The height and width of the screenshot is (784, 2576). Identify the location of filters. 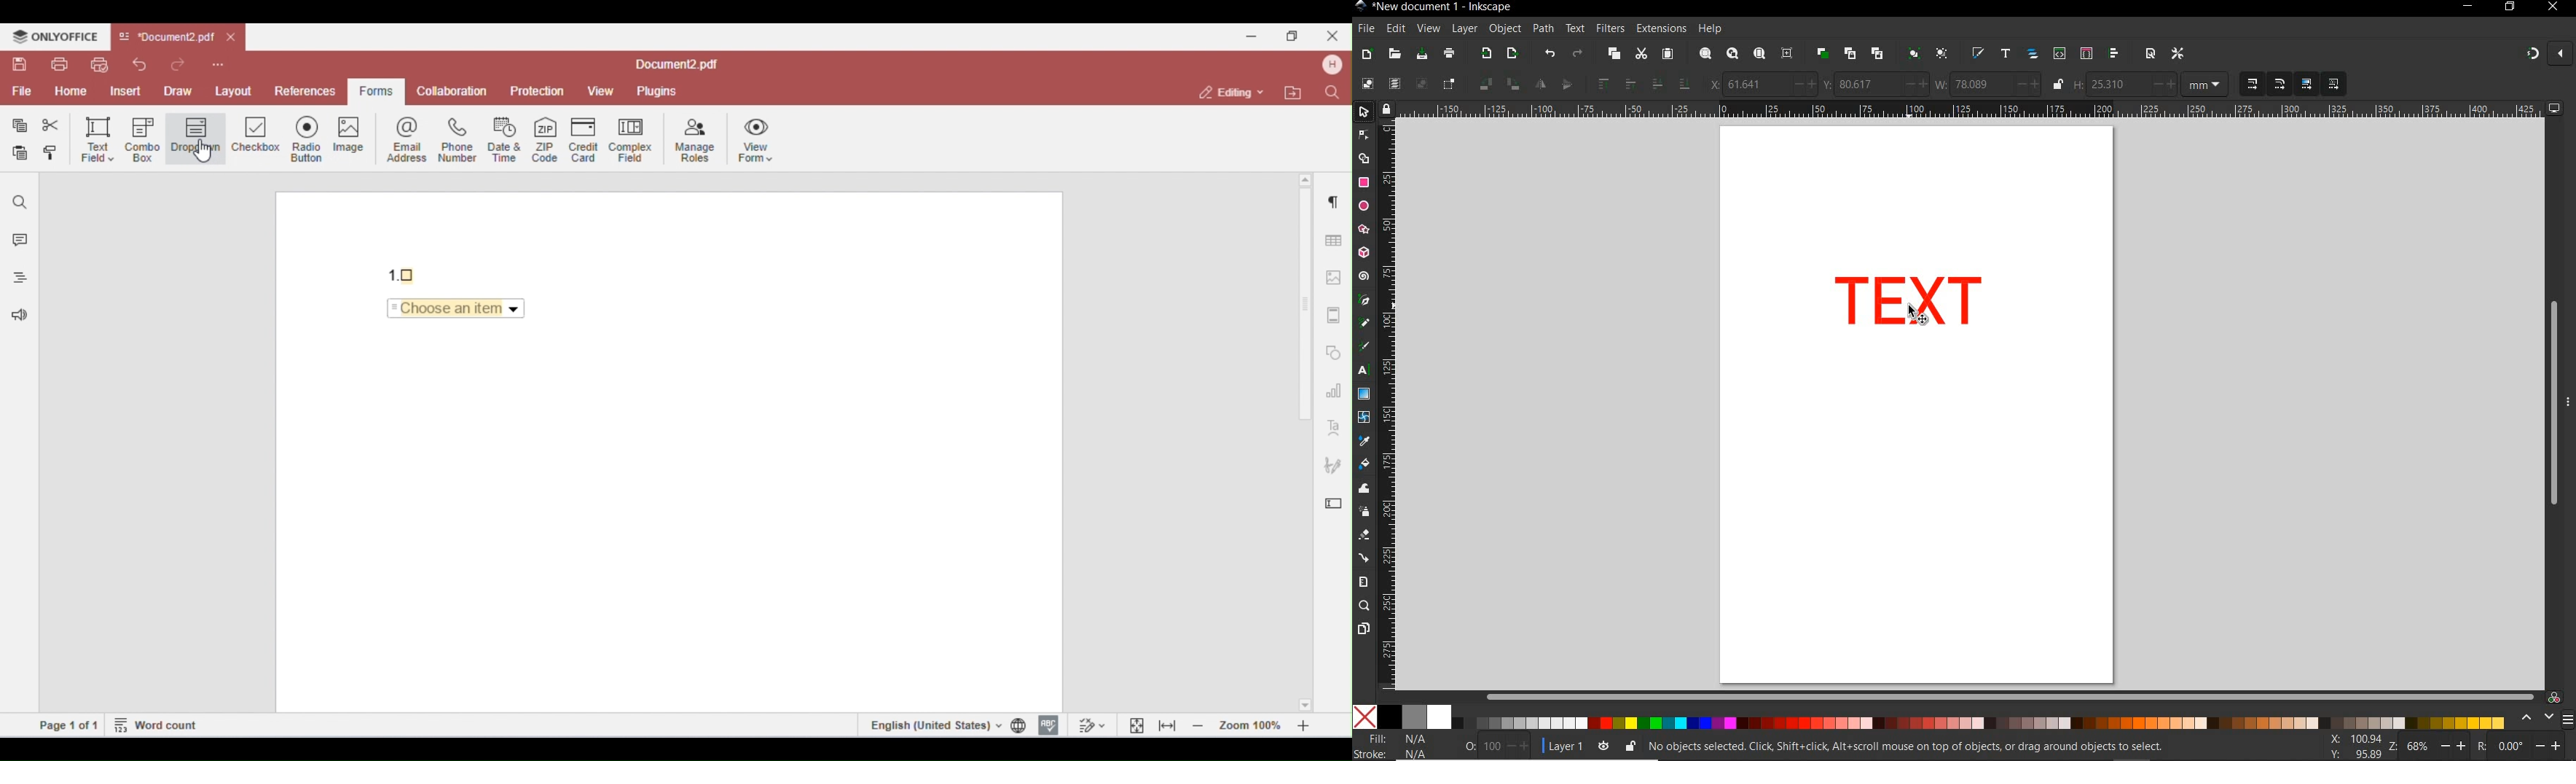
(1610, 28).